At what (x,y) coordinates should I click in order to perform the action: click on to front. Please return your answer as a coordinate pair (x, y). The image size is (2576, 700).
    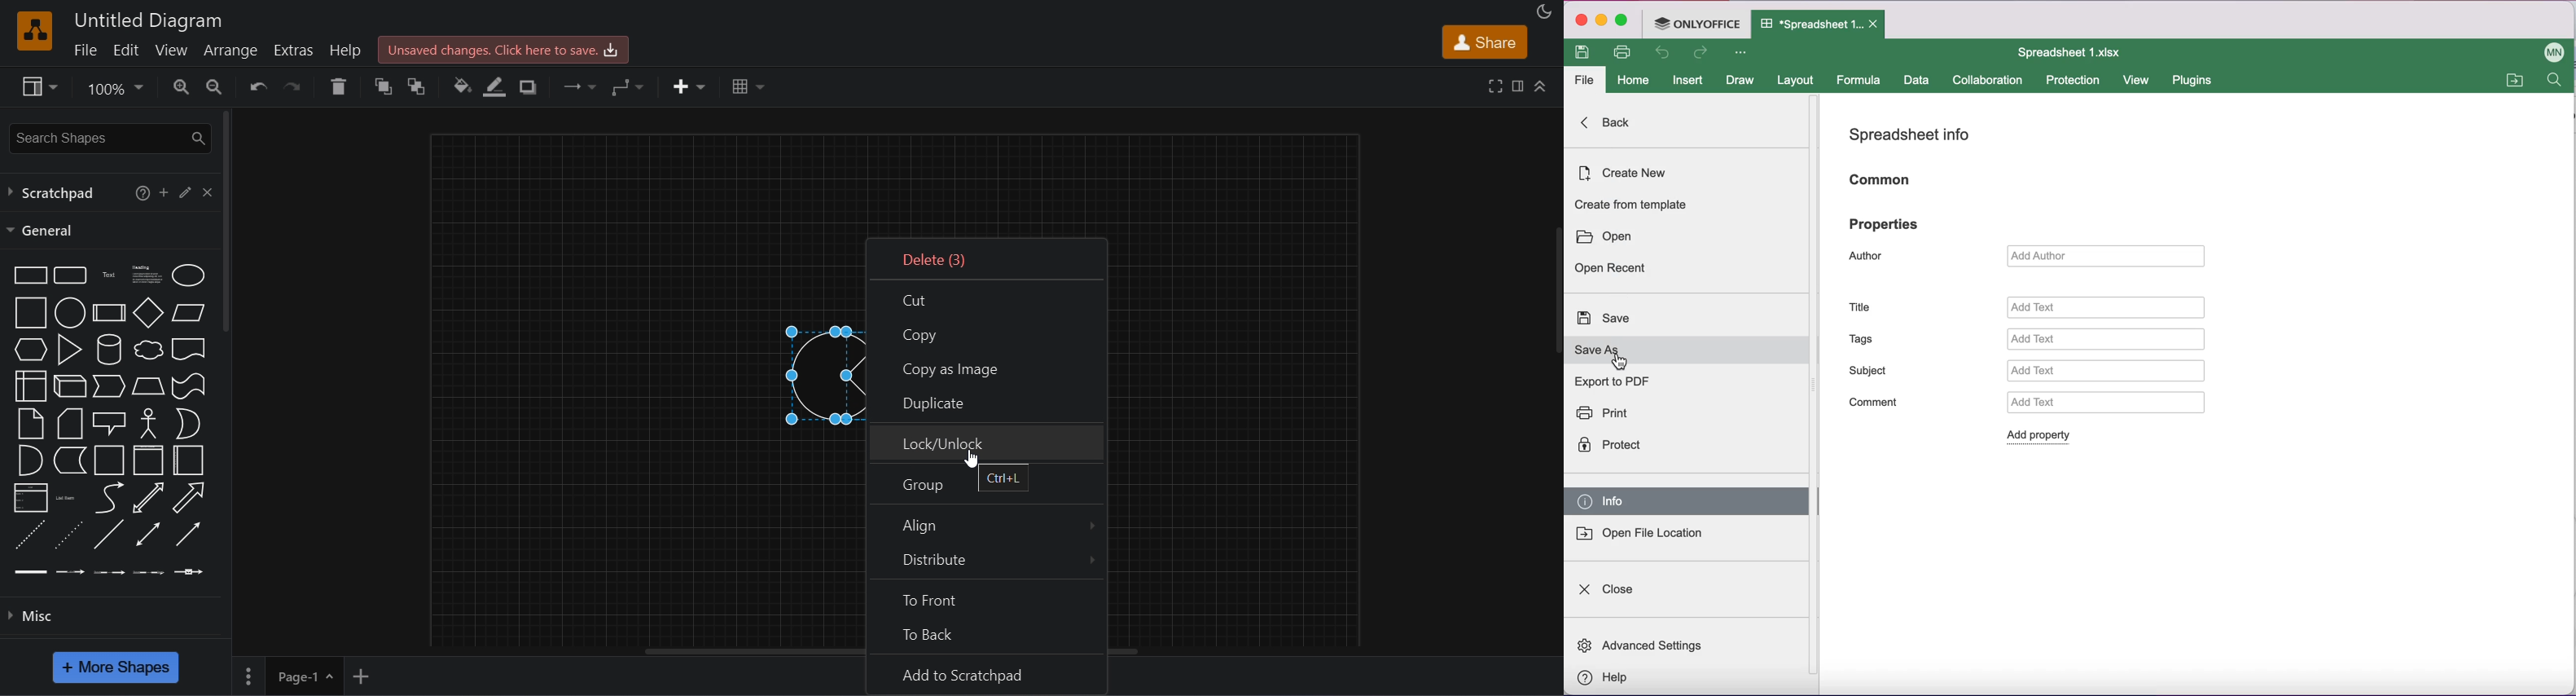
    Looking at the image, I should click on (987, 595).